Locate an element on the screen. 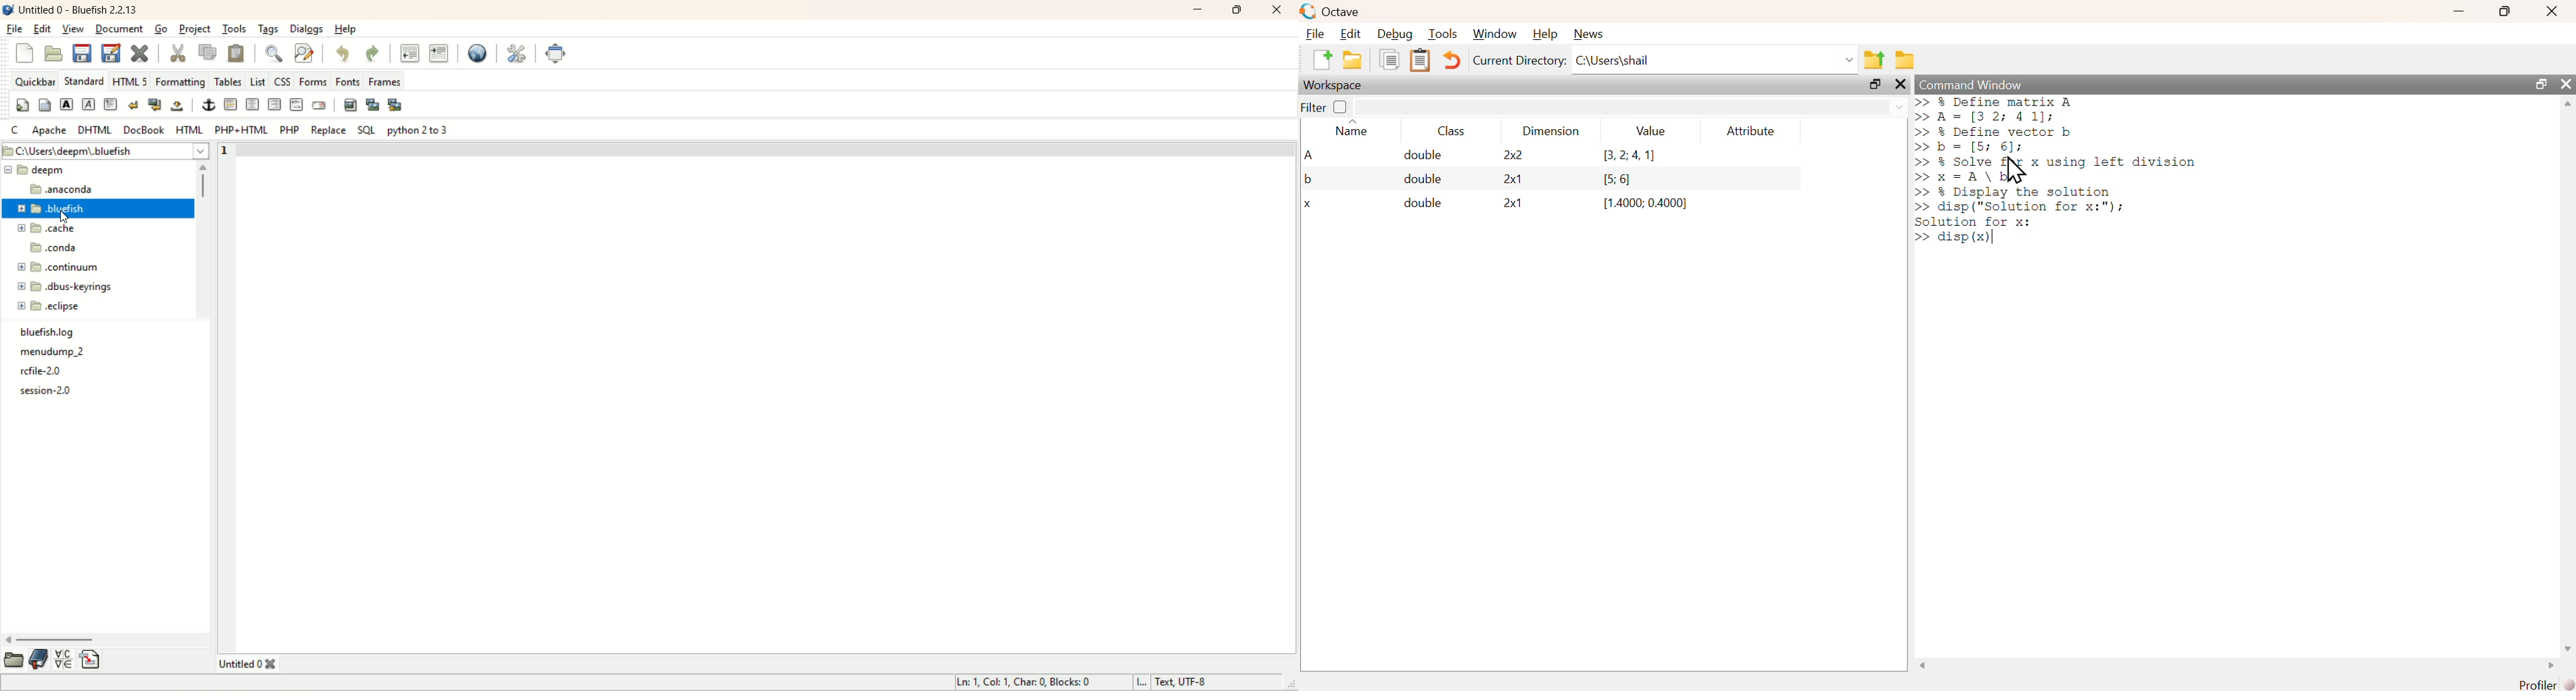 This screenshot has width=2576, height=700. text, UTF-8 is located at coordinates (1190, 683).